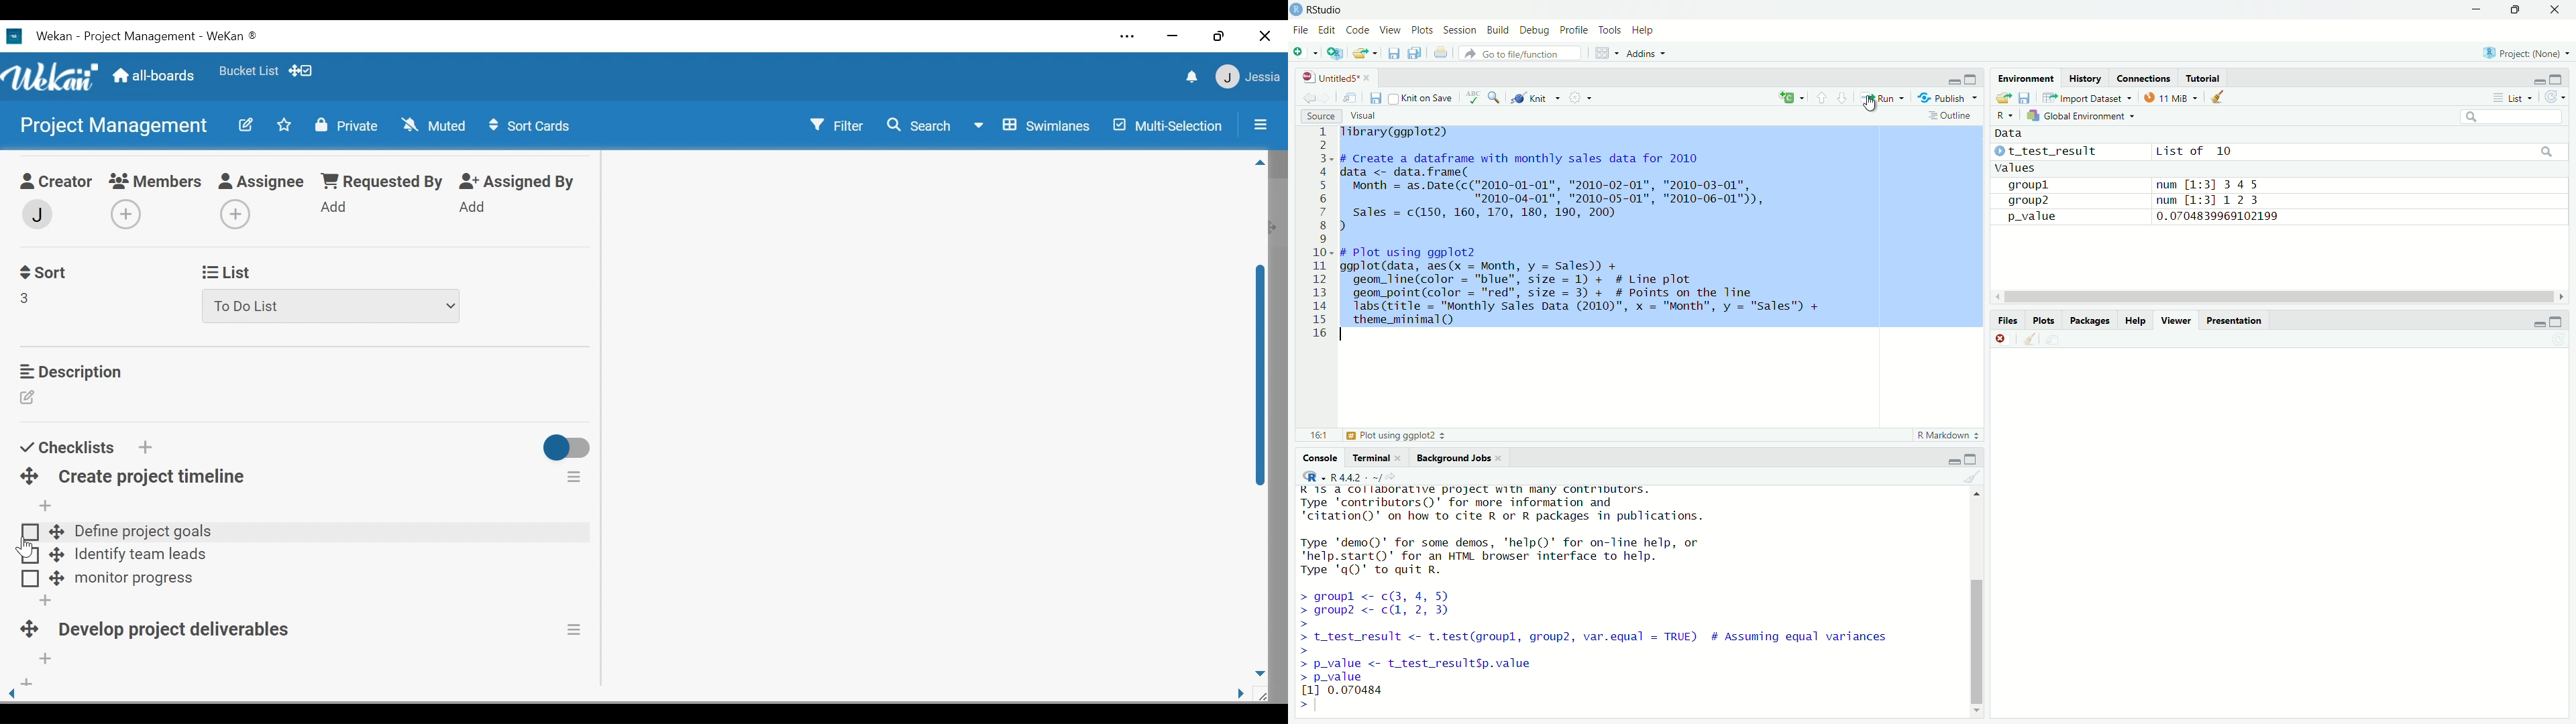  What do you see at coordinates (2529, 51) in the screenshot?
I see `Project: (None) ` at bounding box center [2529, 51].